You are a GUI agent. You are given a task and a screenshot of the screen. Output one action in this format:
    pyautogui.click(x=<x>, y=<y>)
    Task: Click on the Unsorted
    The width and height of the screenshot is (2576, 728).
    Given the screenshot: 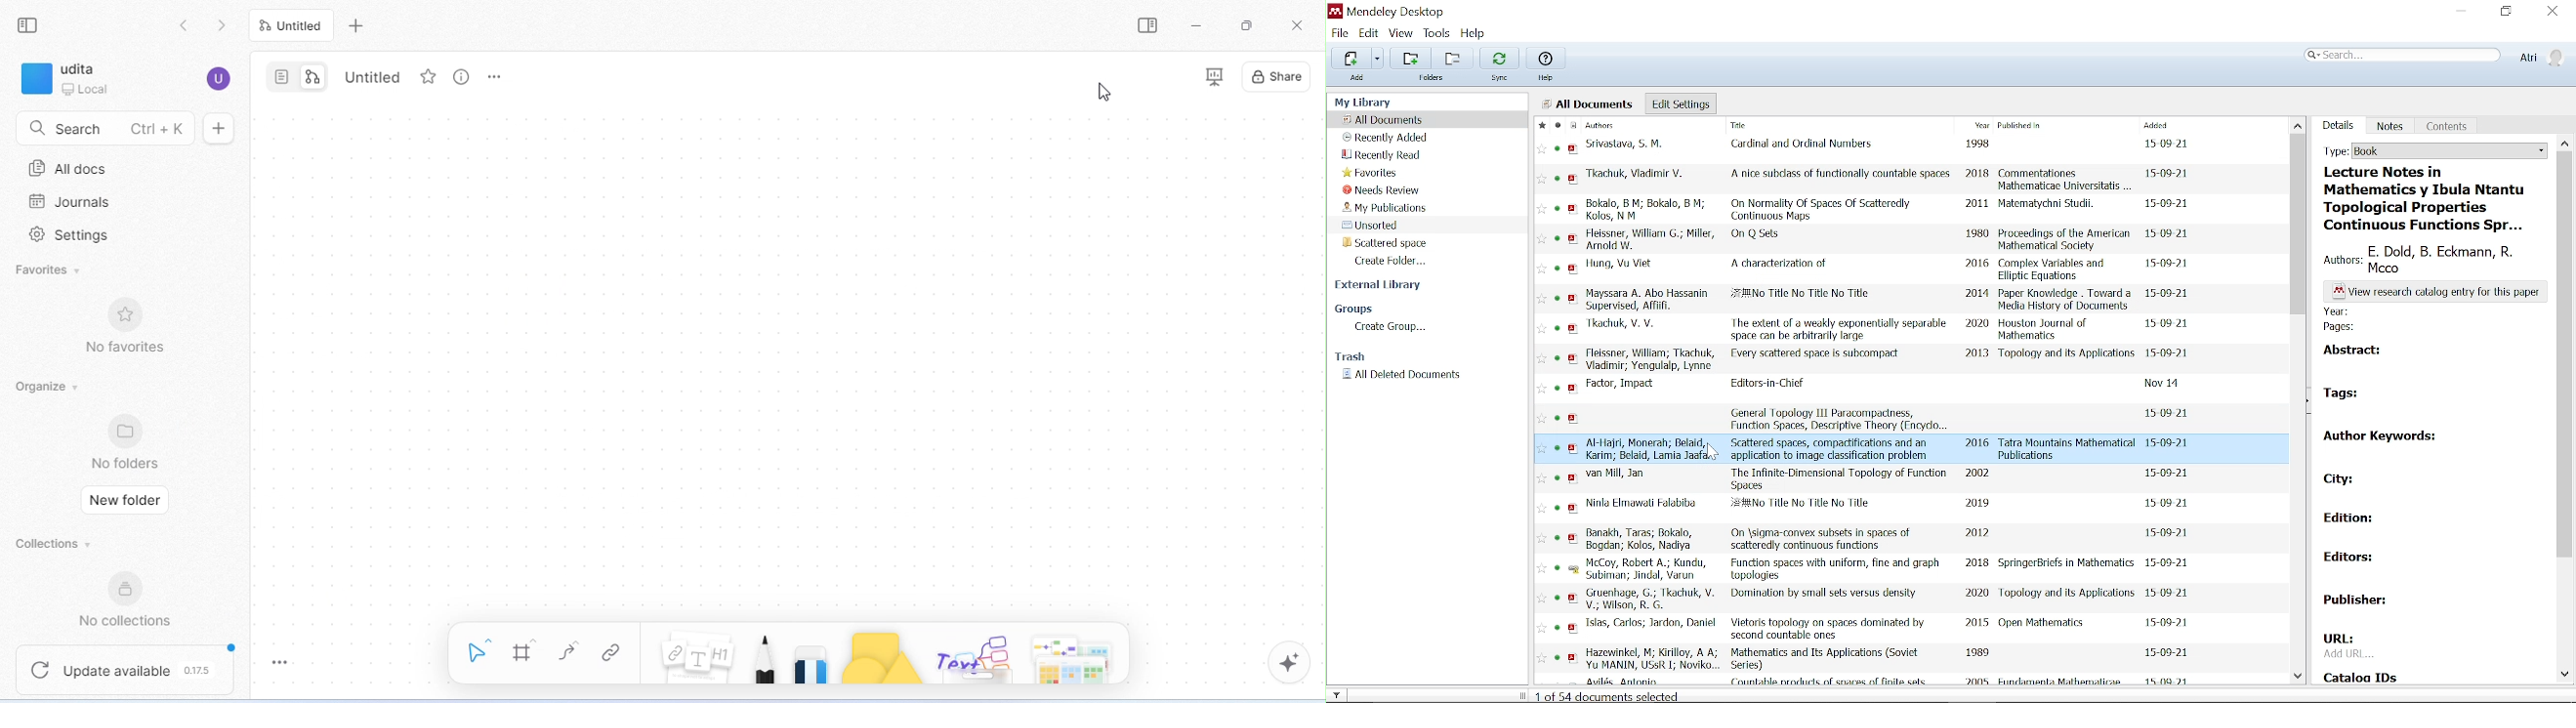 What is the action you would take?
    pyautogui.click(x=1375, y=225)
    